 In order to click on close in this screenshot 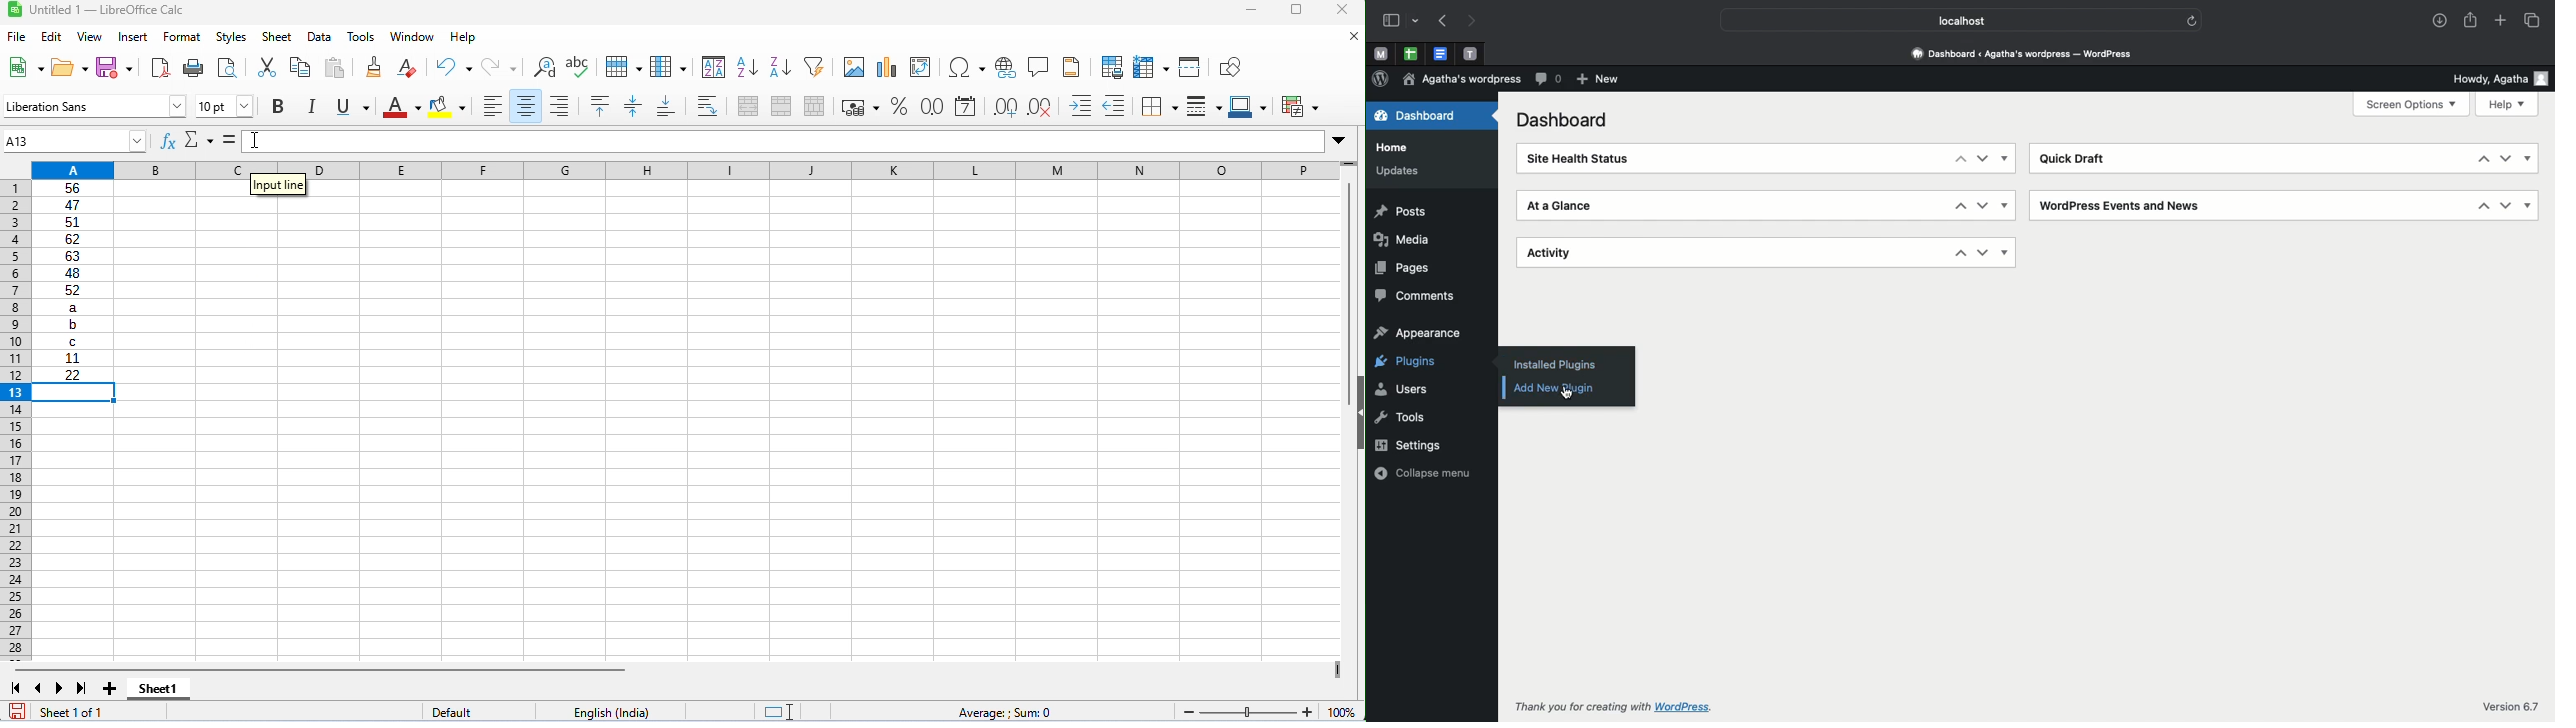, I will do `click(1351, 35)`.